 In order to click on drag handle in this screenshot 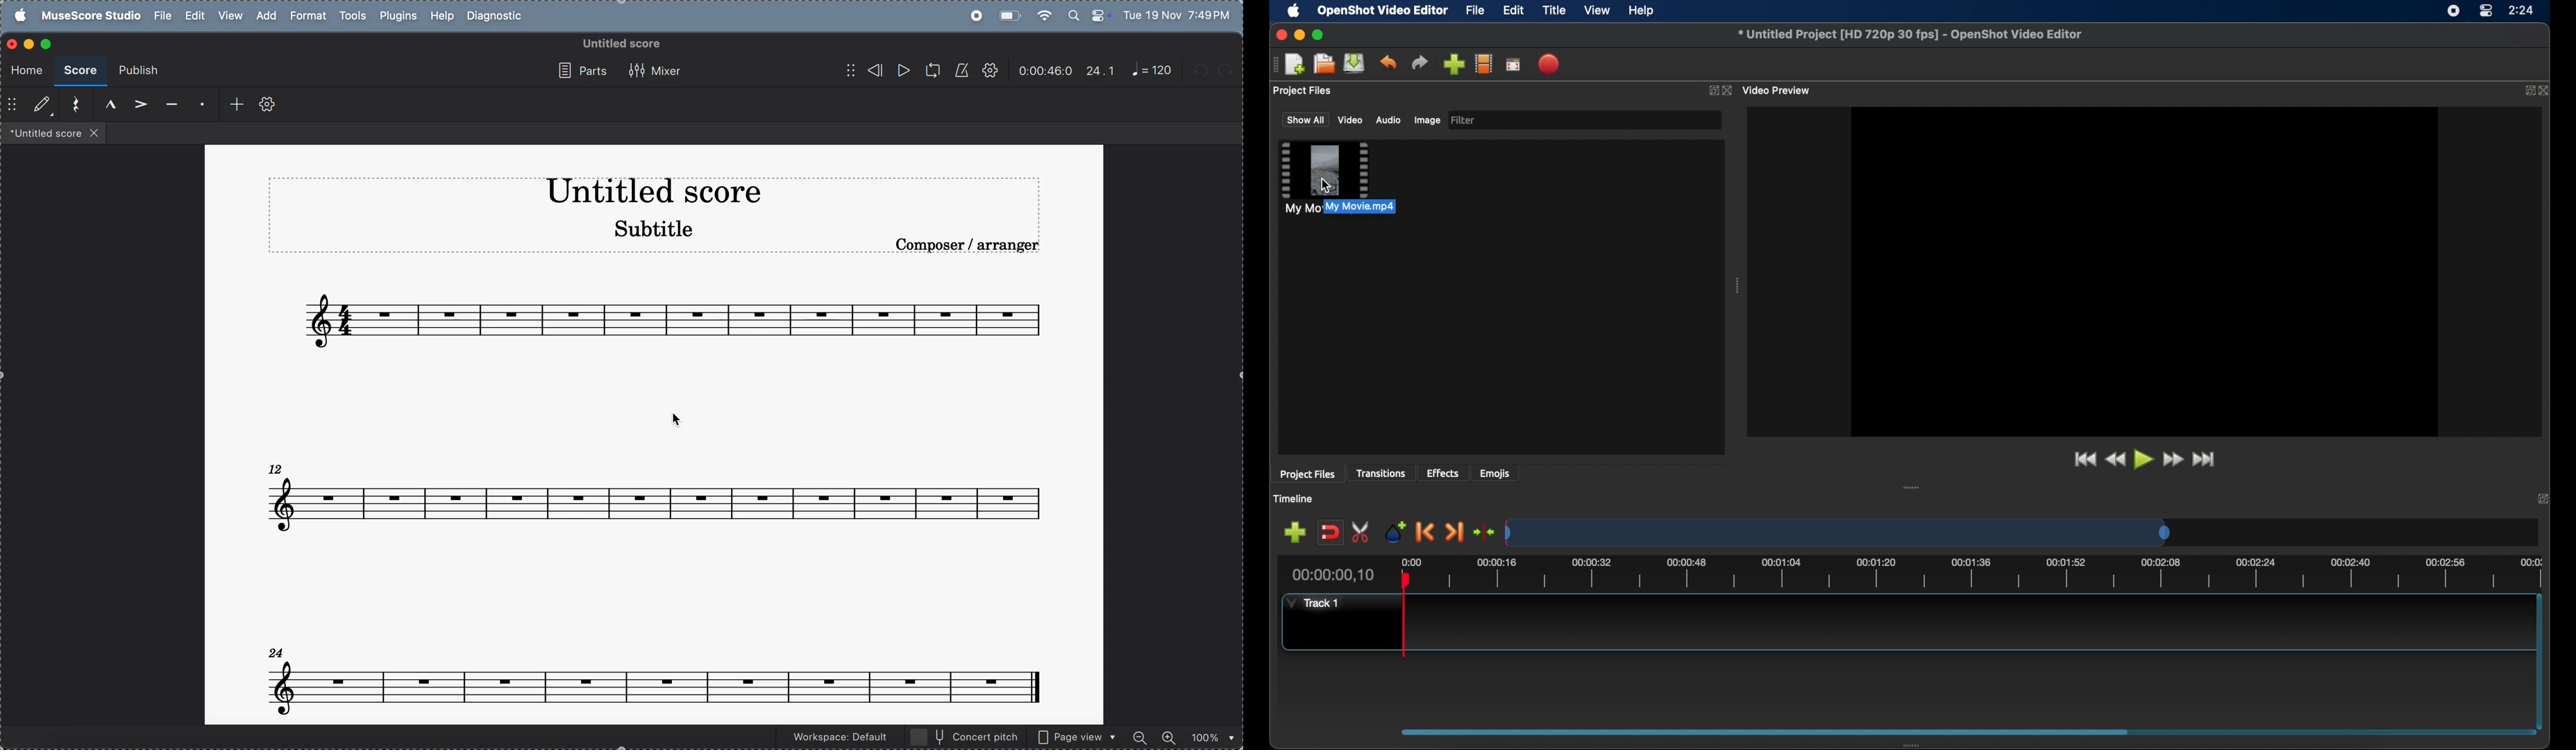, I will do `click(1912, 487)`.